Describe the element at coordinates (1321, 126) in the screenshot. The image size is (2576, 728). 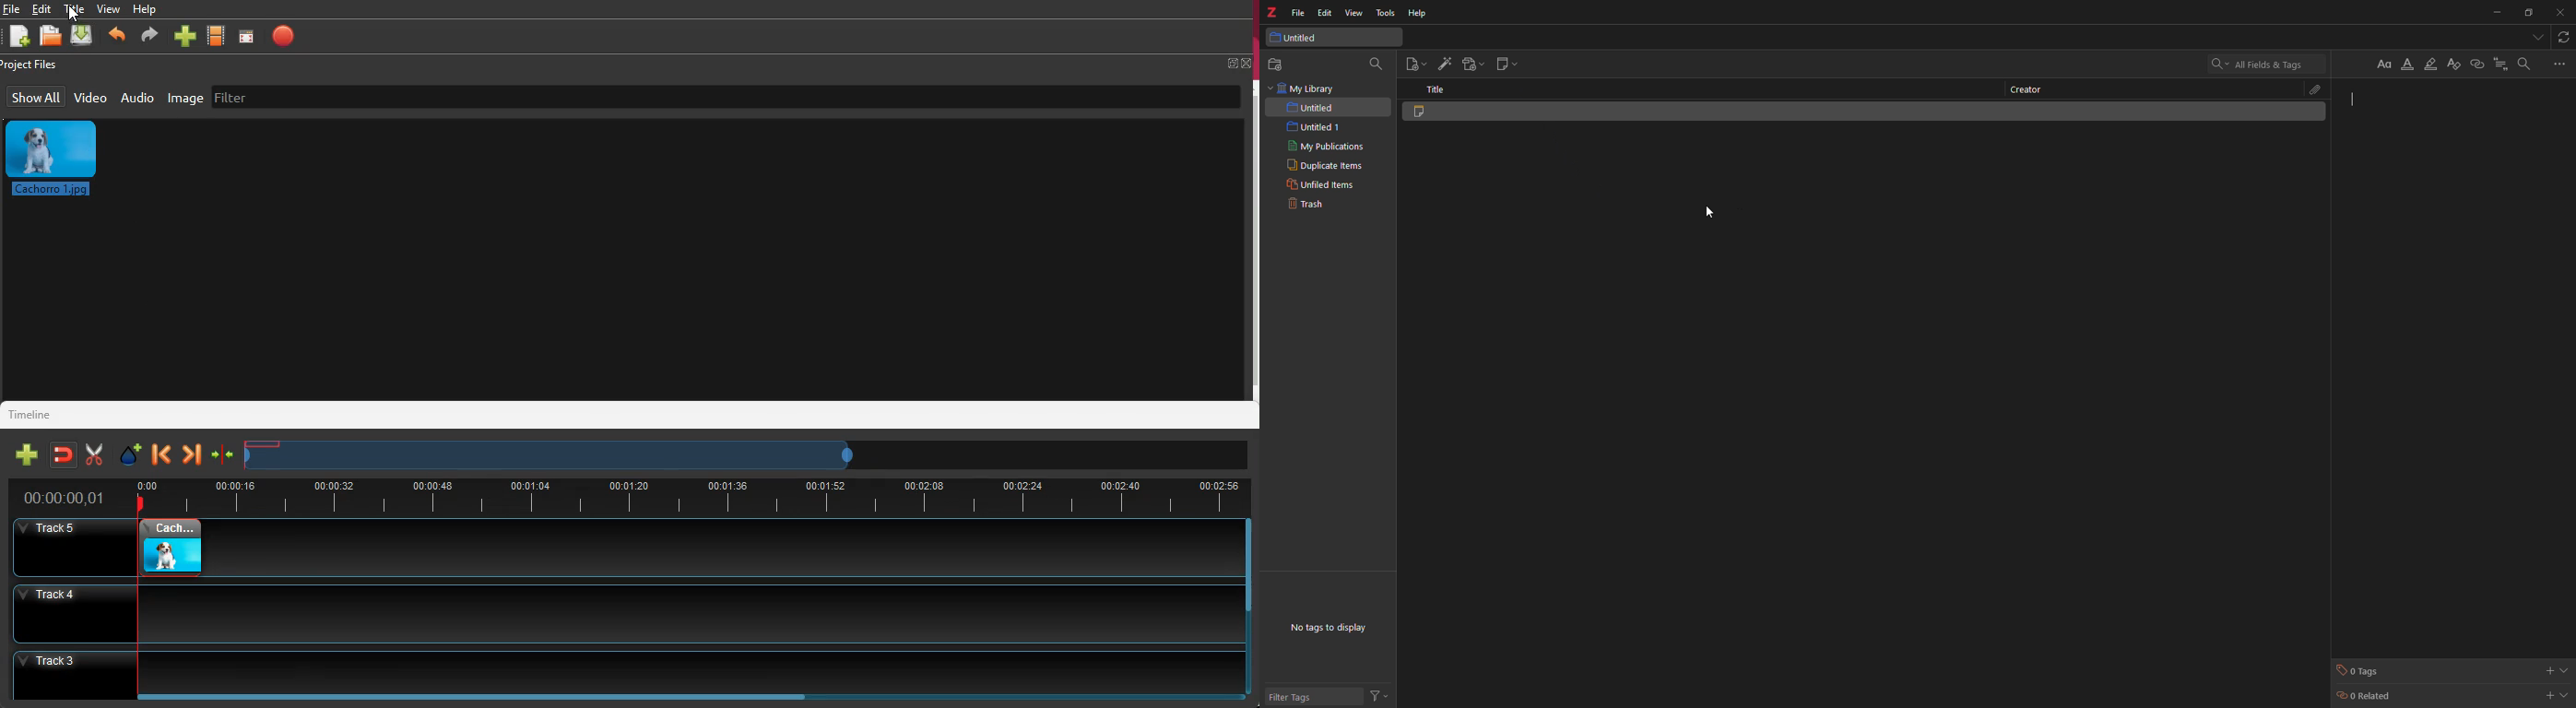
I see `untitled 1` at that location.